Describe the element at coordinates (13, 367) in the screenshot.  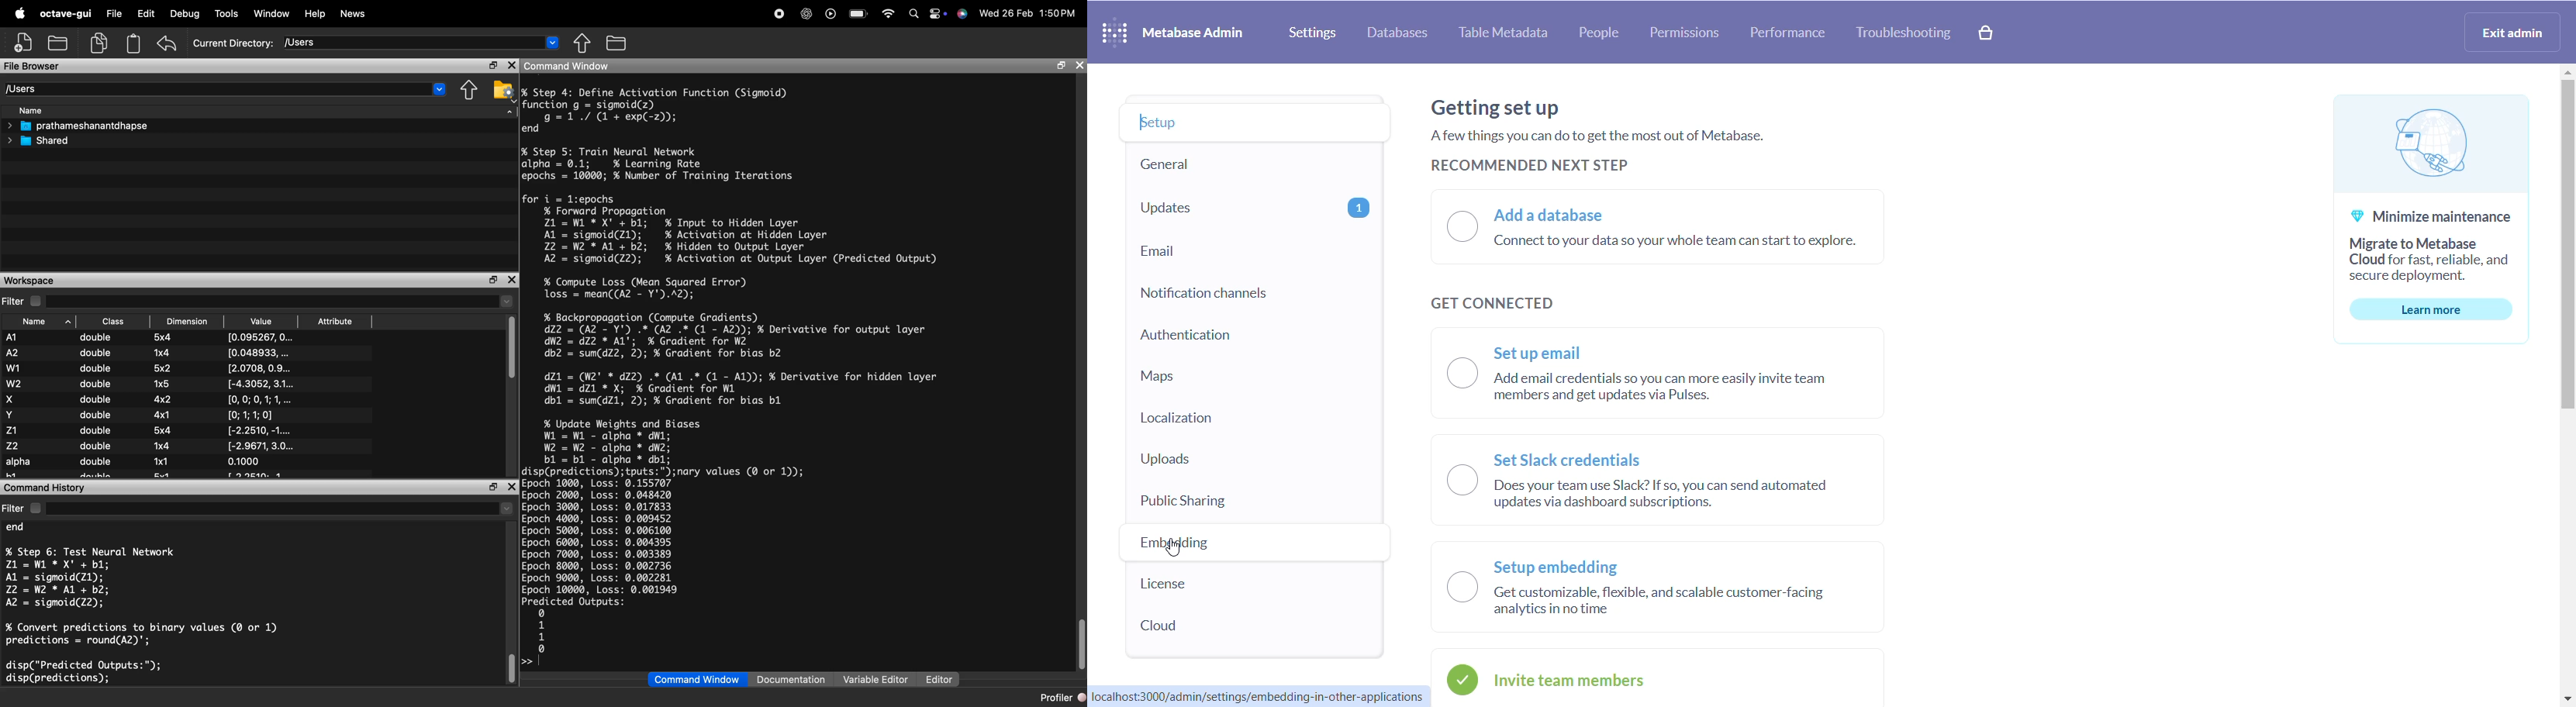
I see `W1` at that location.